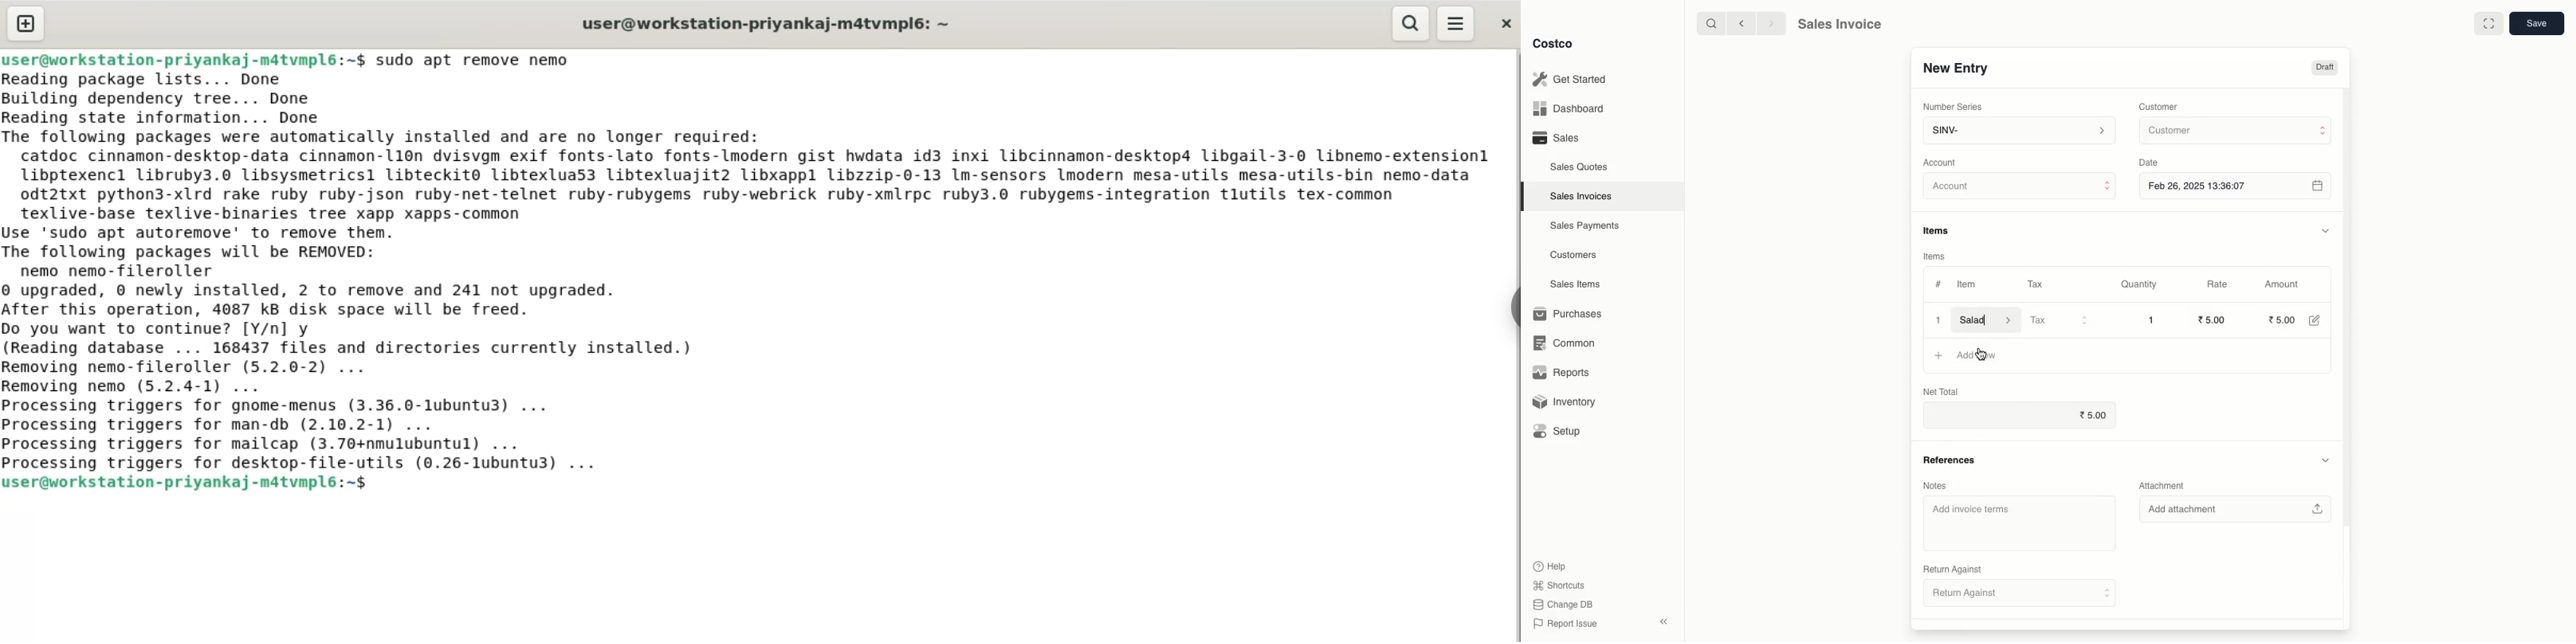 This screenshot has width=2576, height=644. Describe the element at coordinates (1943, 162) in the screenshot. I see `‘Account` at that location.